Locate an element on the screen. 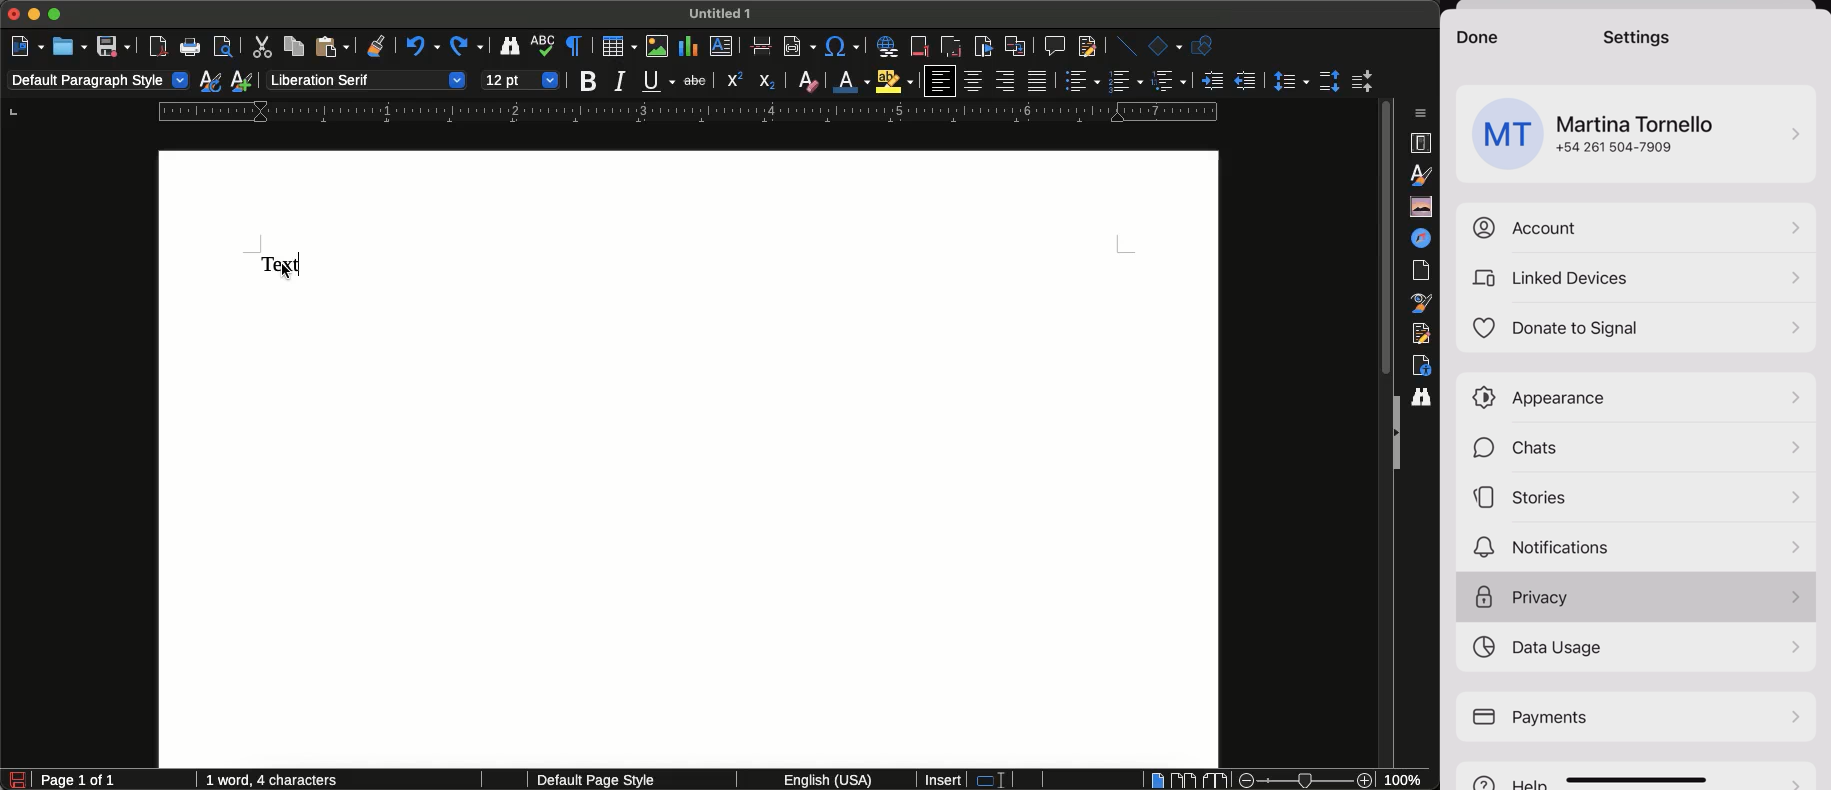 This screenshot has height=812, width=1848. Insert cross-reference is located at coordinates (1014, 46).